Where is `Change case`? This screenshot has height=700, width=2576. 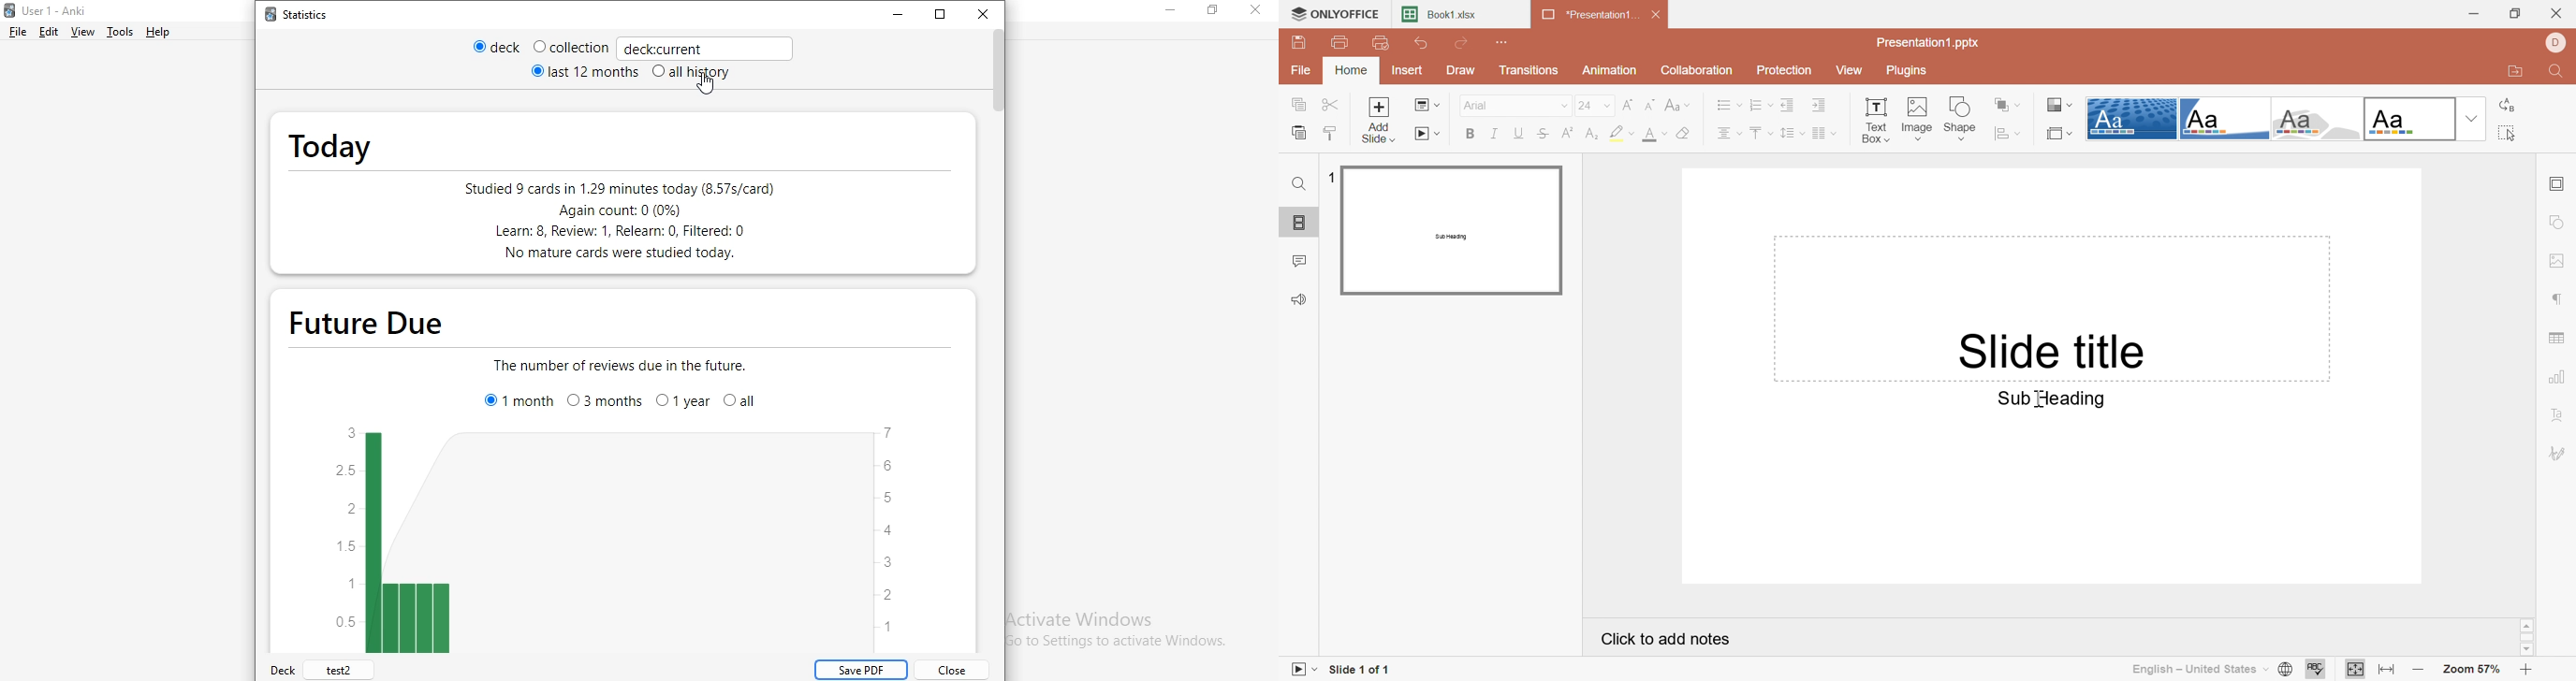 Change case is located at coordinates (1677, 104).